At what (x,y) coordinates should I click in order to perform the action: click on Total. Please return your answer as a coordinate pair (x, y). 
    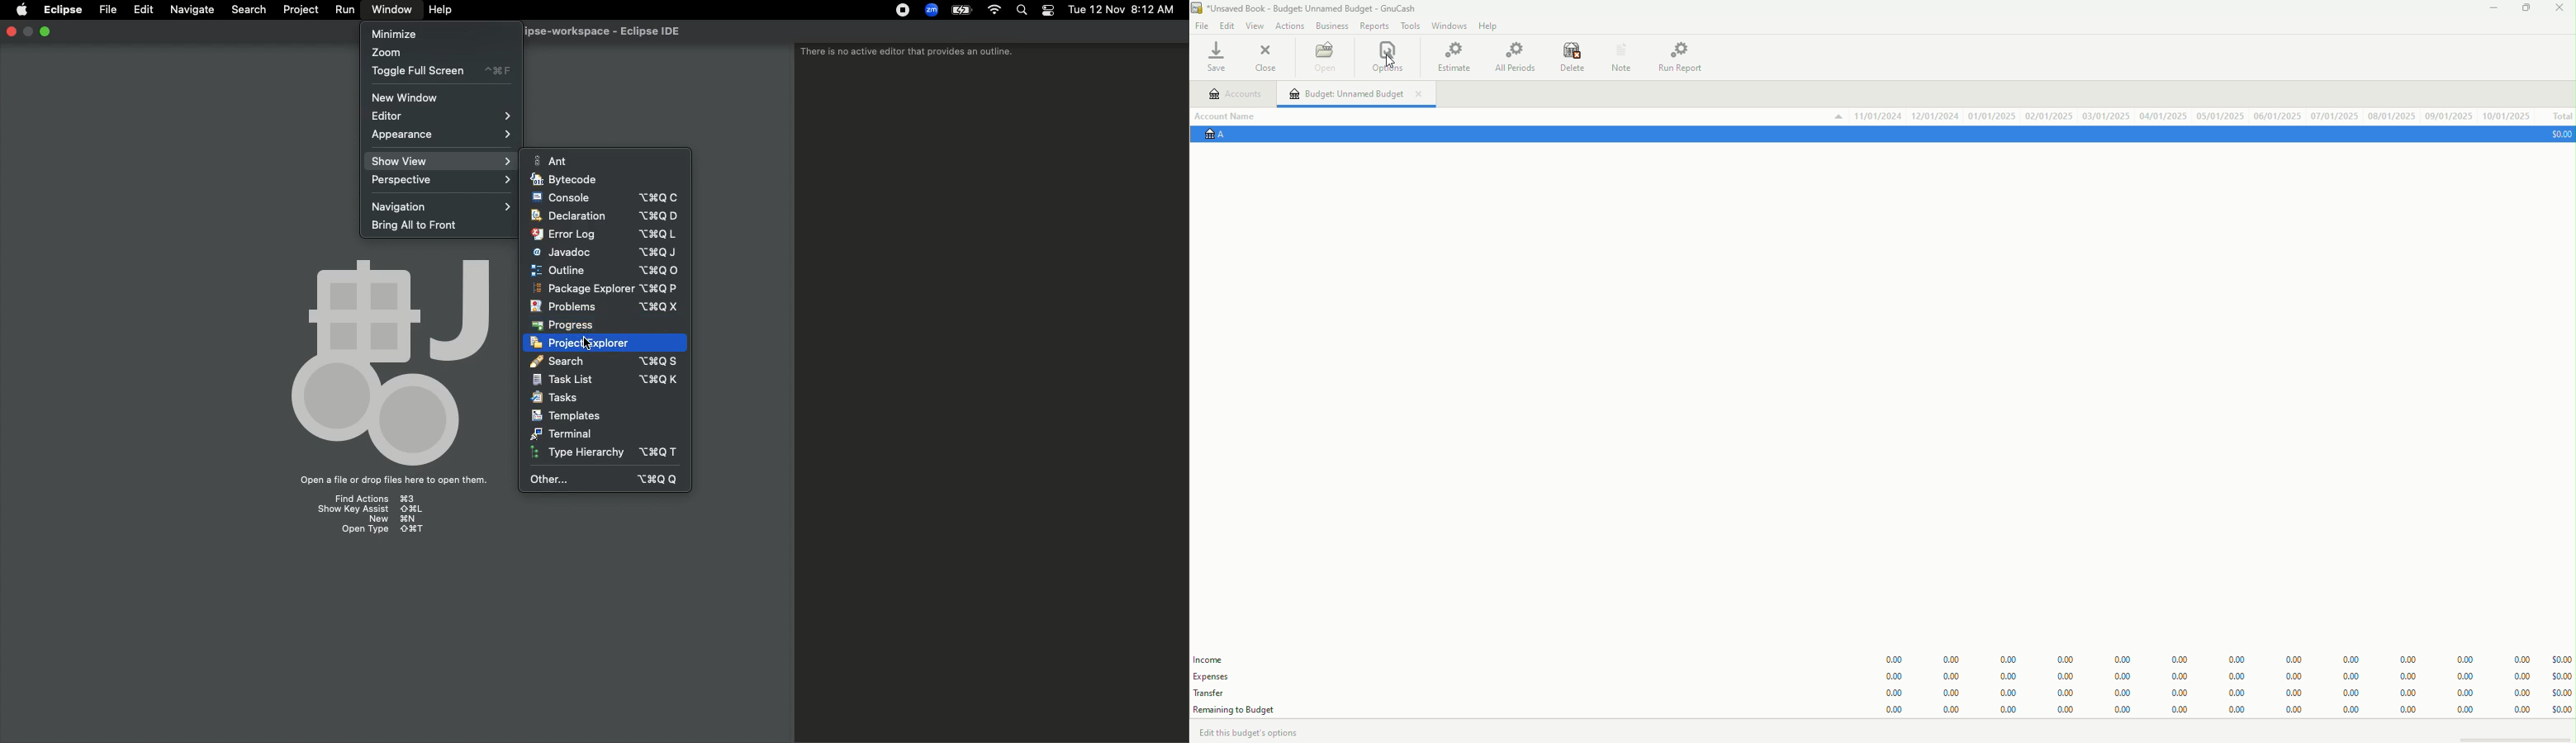
    Looking at the image, I should click on (2561, 116).